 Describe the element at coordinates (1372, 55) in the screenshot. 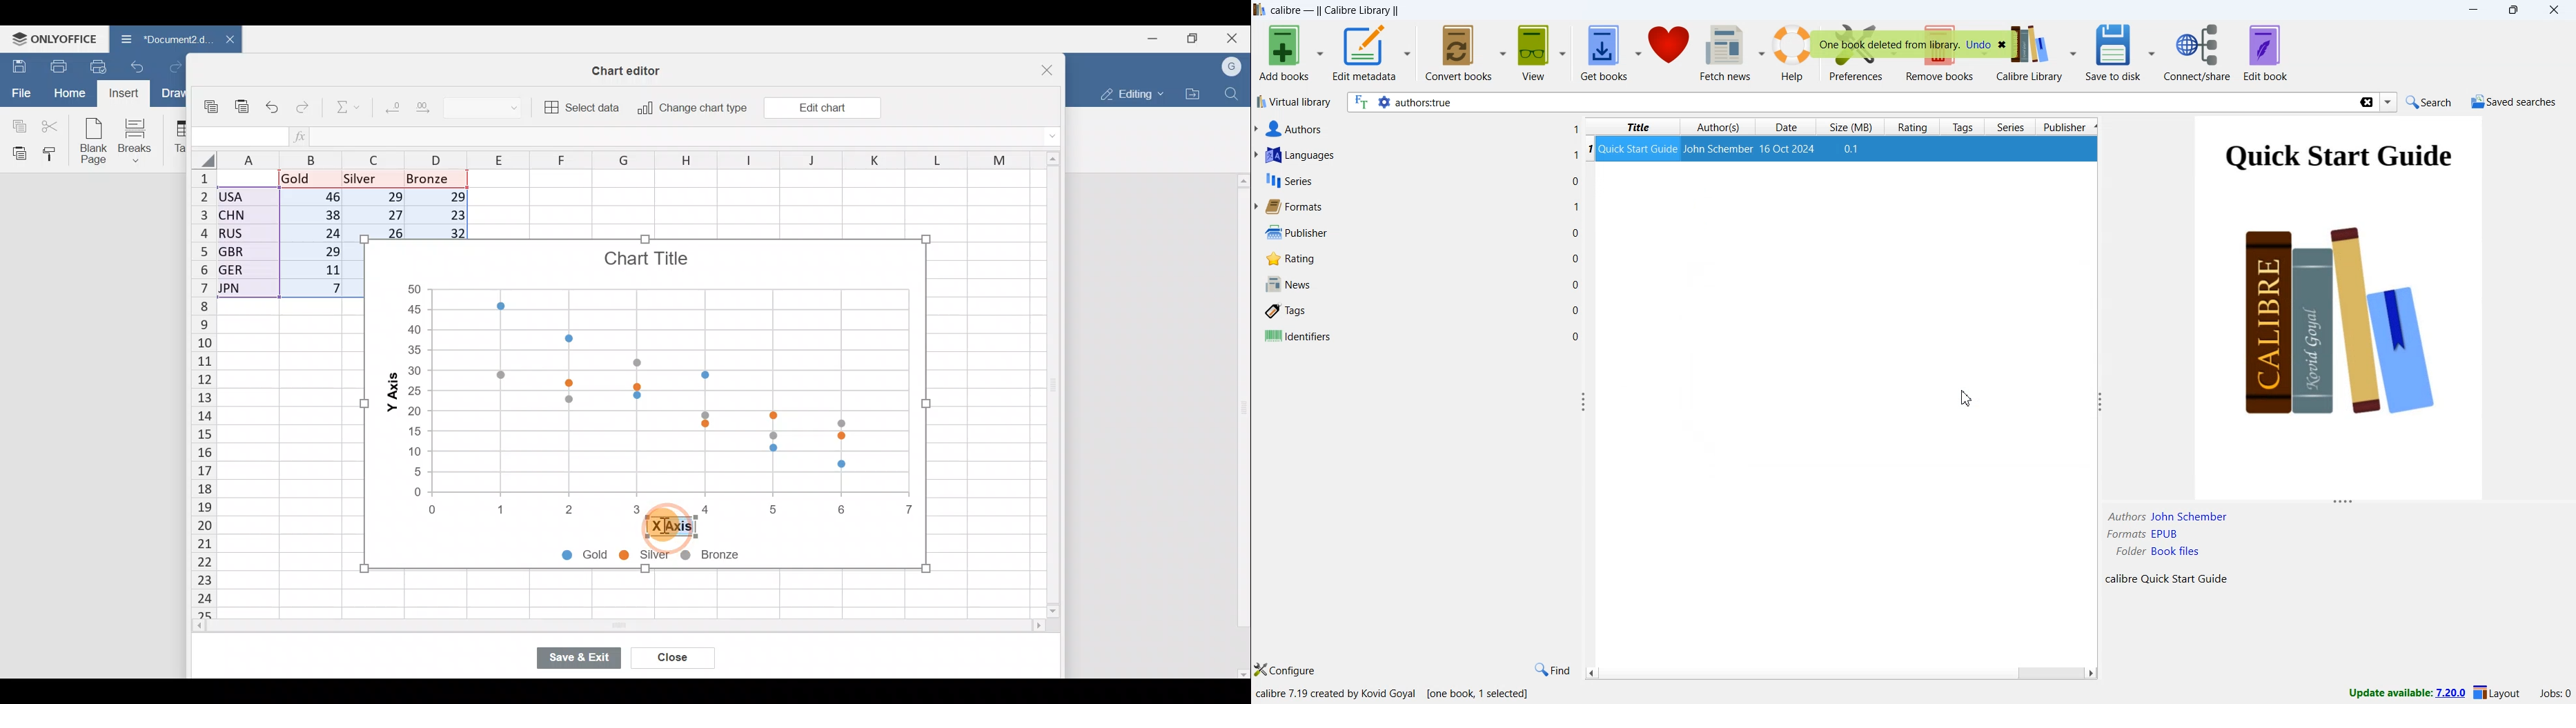

I see `edit metadata` at that location.